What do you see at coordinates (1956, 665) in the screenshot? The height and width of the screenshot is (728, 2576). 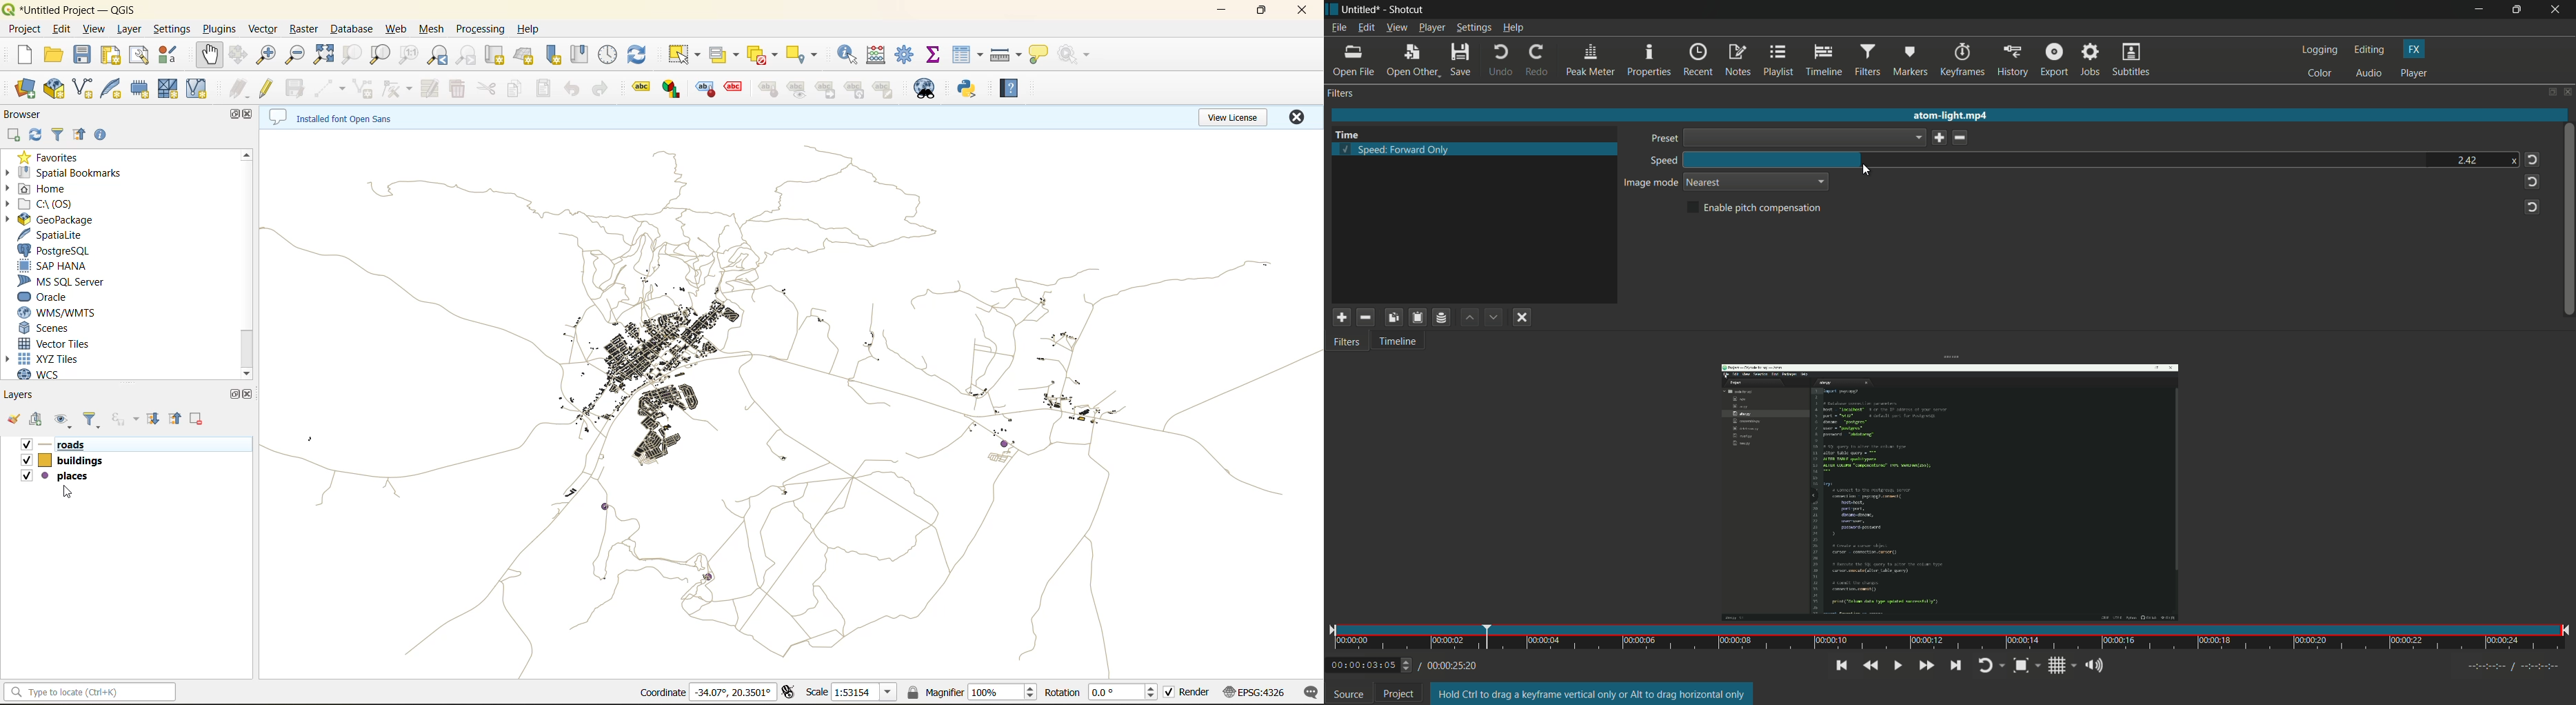 I see `skip to the next point` at bounding box center [1956, 665].